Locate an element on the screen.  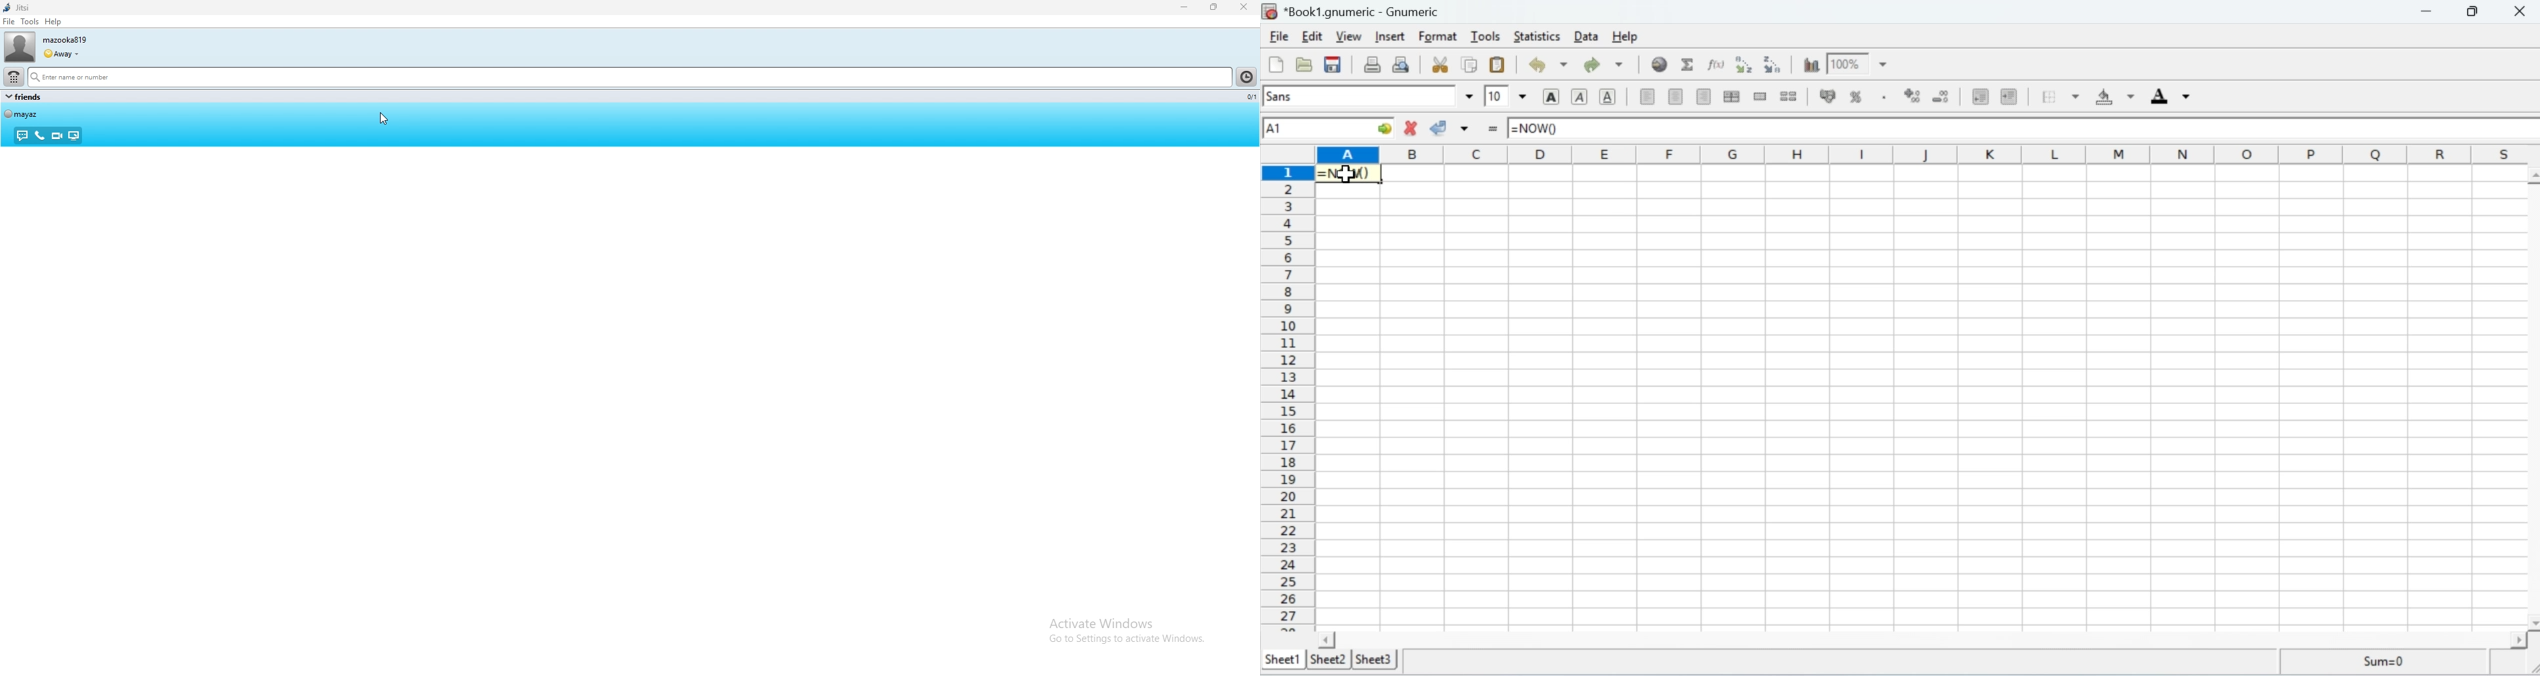
Increase the indent, and align the contents to the left is located at coordinates (2010, 96).